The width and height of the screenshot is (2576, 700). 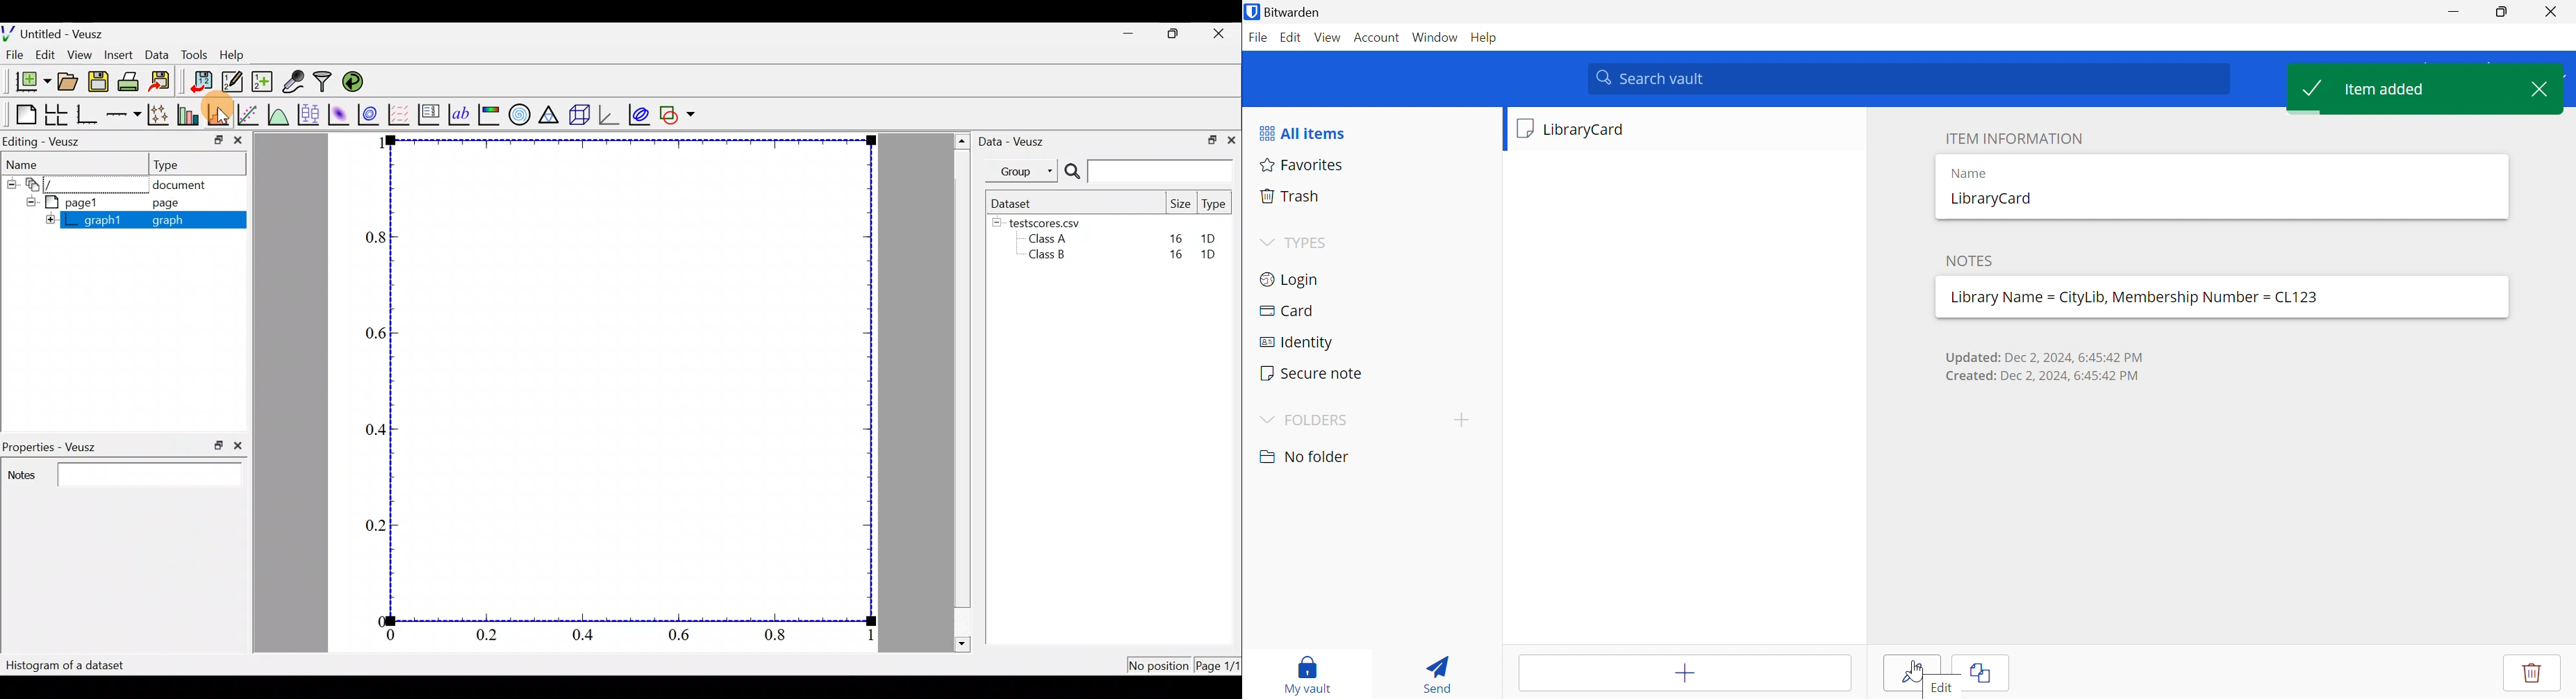 I want to click on nO FOLDER, so click(x=1307, y=457).